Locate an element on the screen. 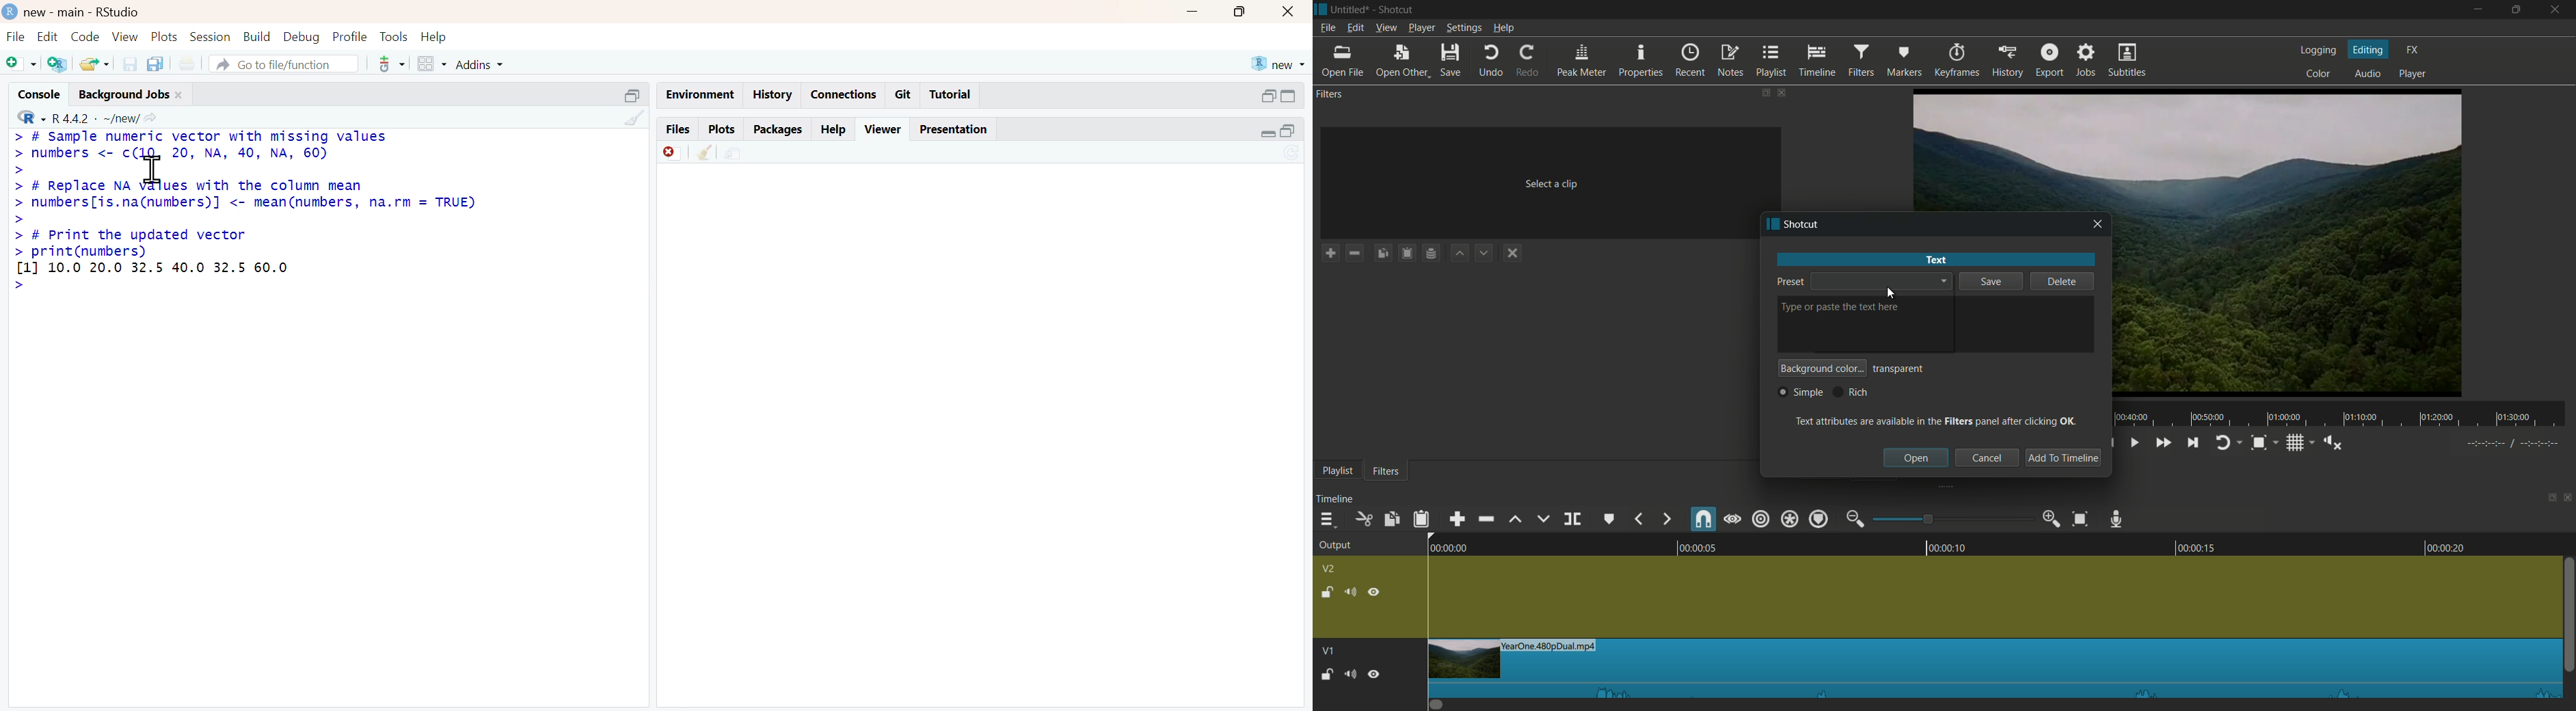 Image resolution: width=2576 pixels, height=728 pixels. color is located at coordinates (2321, 74).